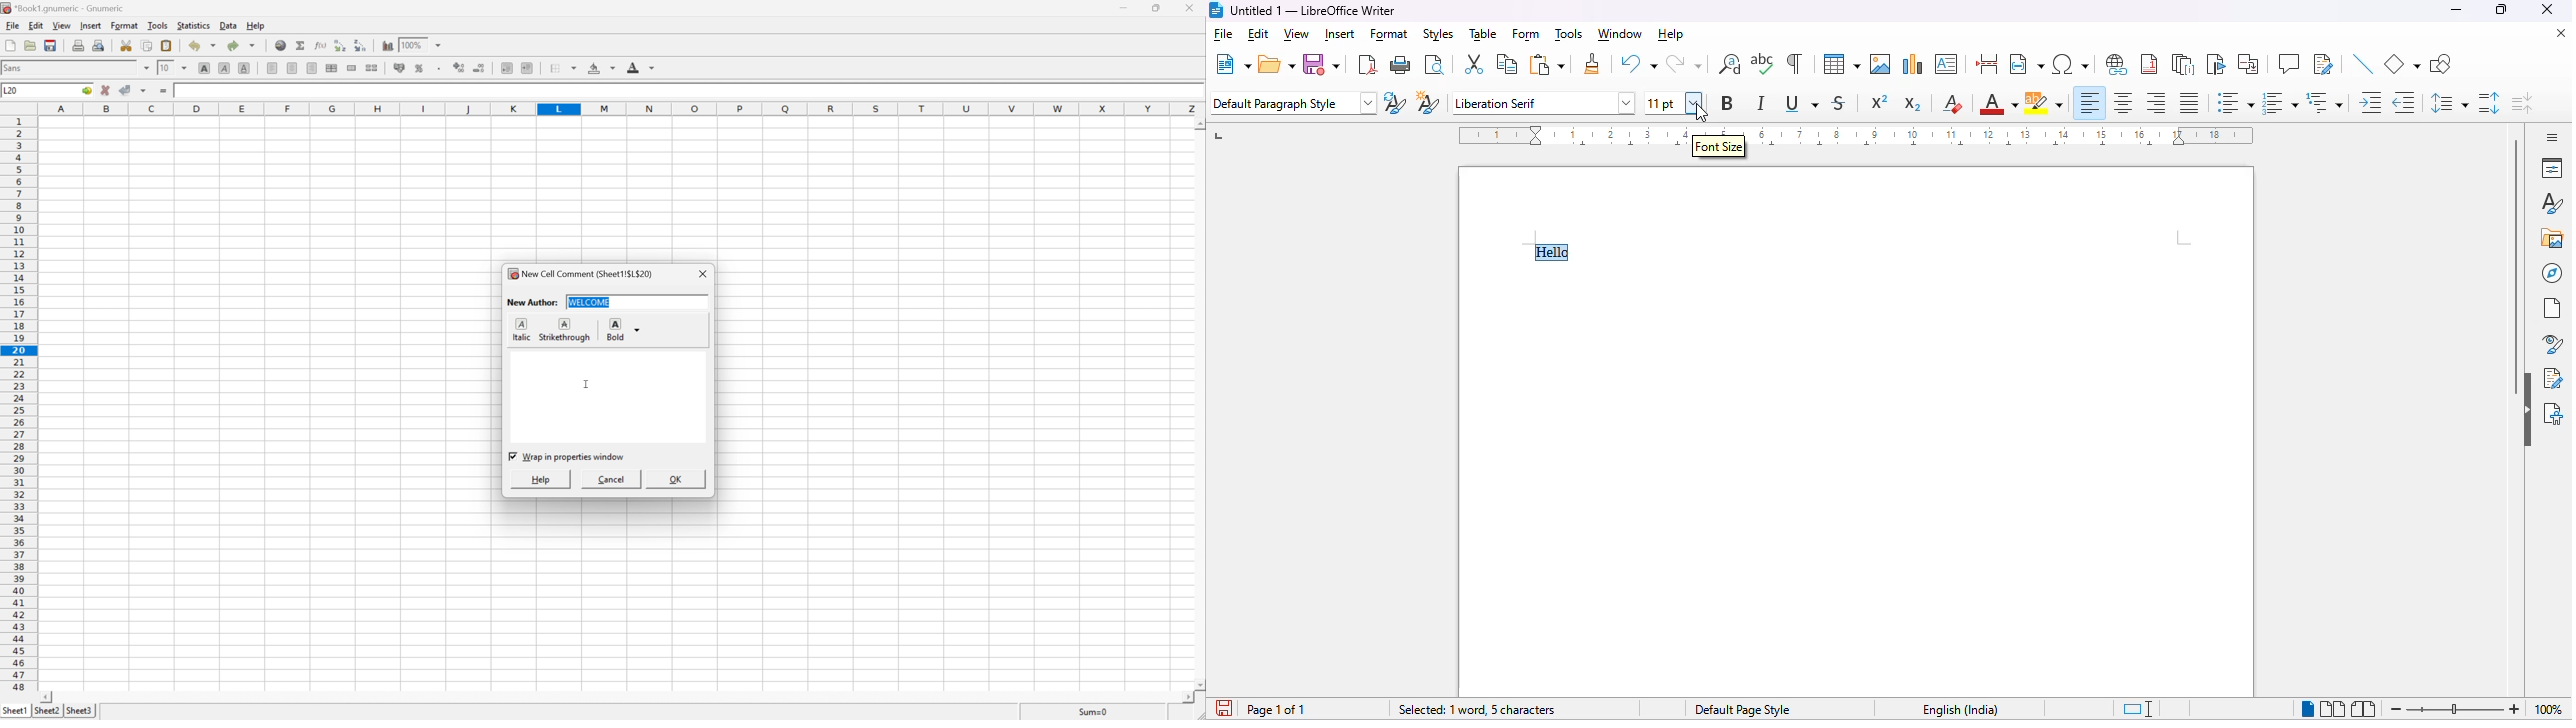 The image size is (2576, 728). I want to click on basic shapes, so click(2402, 65).